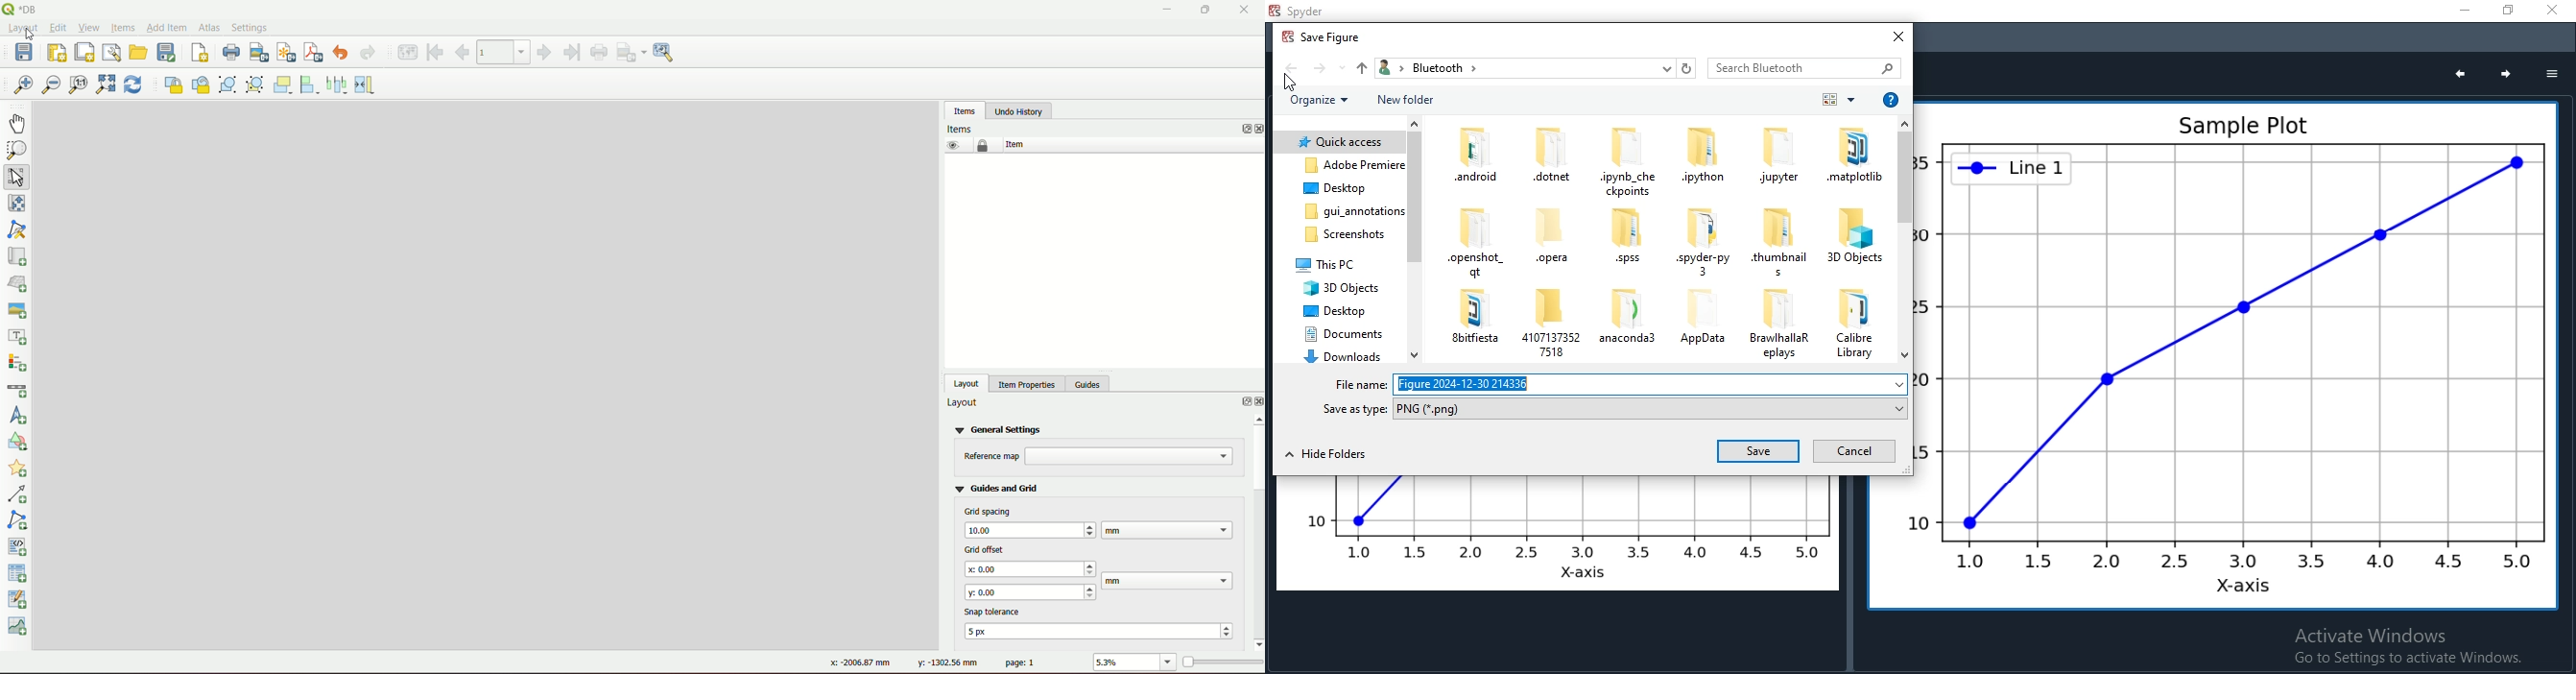 Image resolution: width=2576 pixels, height=700 pixels. I want to click on distributes left edges, so click(339, 84).